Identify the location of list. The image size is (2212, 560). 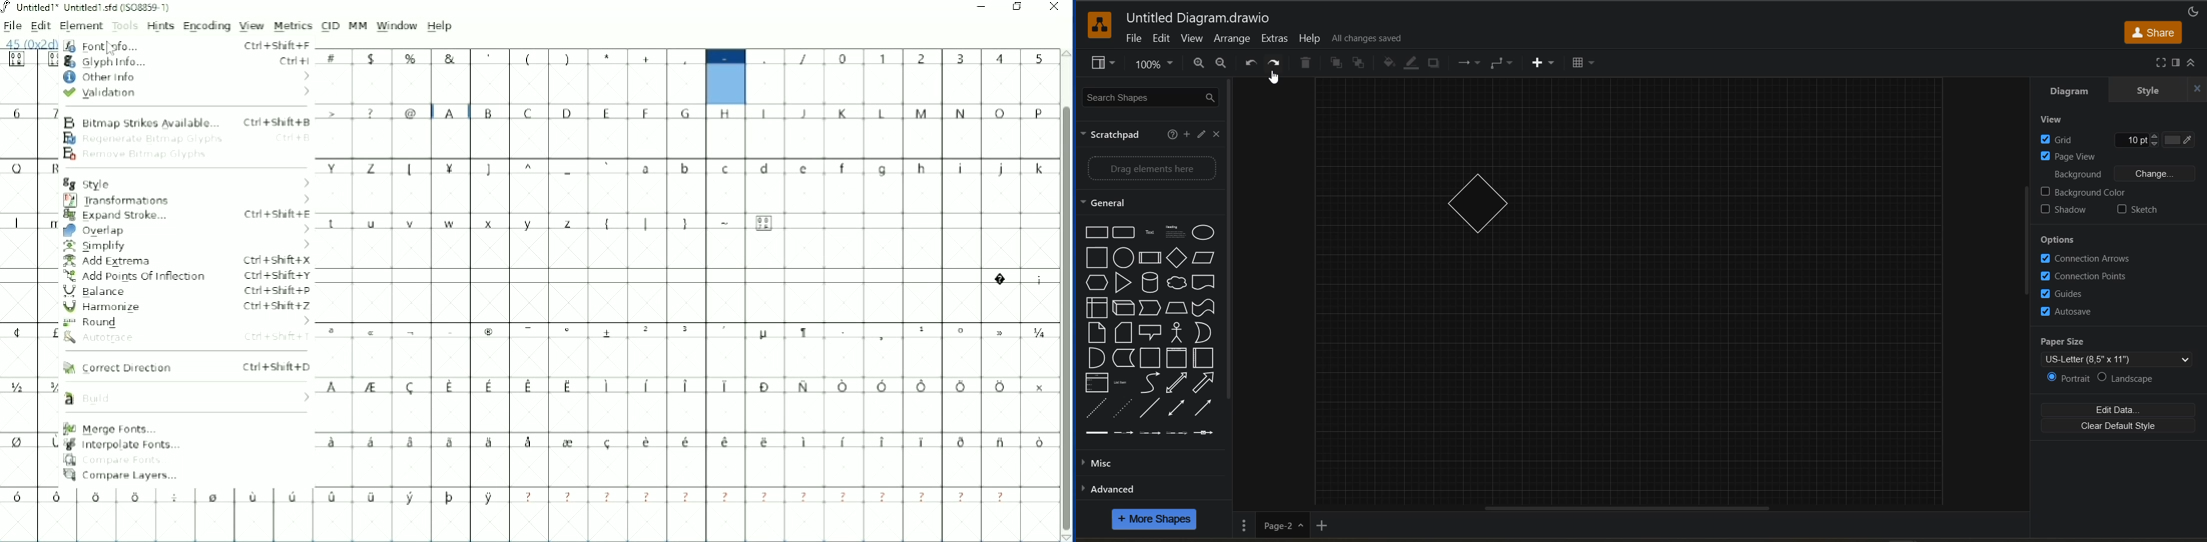
(1096, 382).